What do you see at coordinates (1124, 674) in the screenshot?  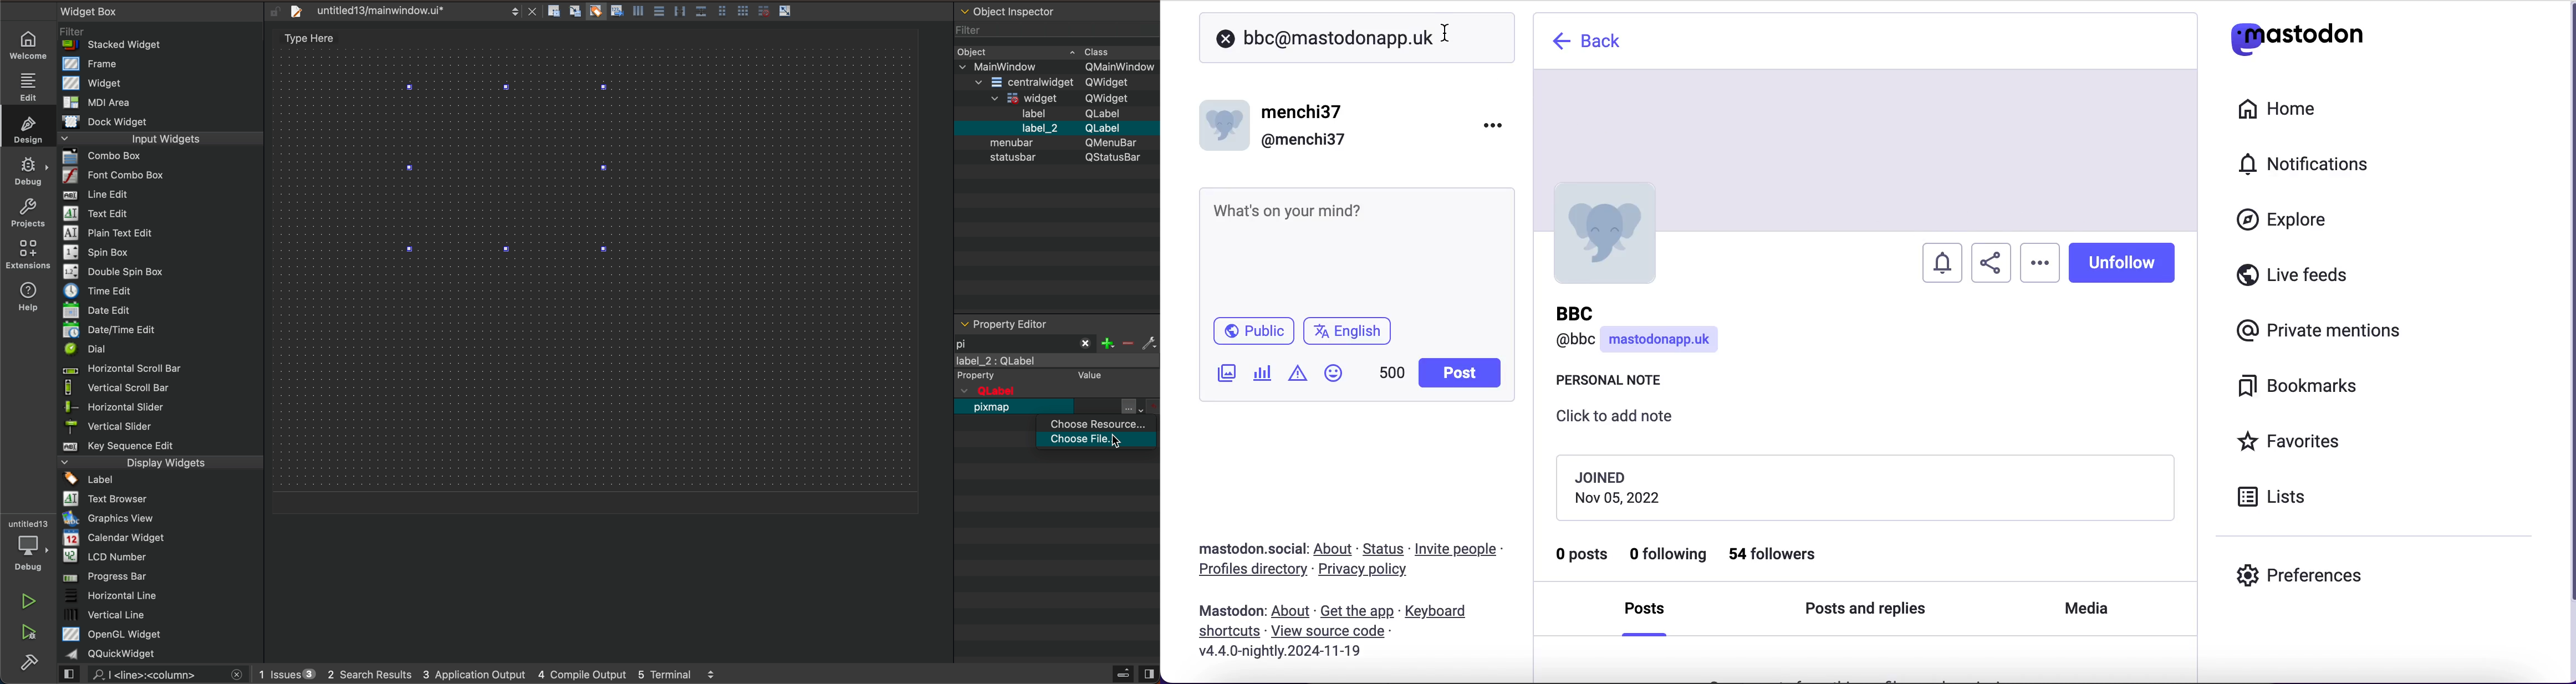 I see `` at bounding box center [1124, 674].